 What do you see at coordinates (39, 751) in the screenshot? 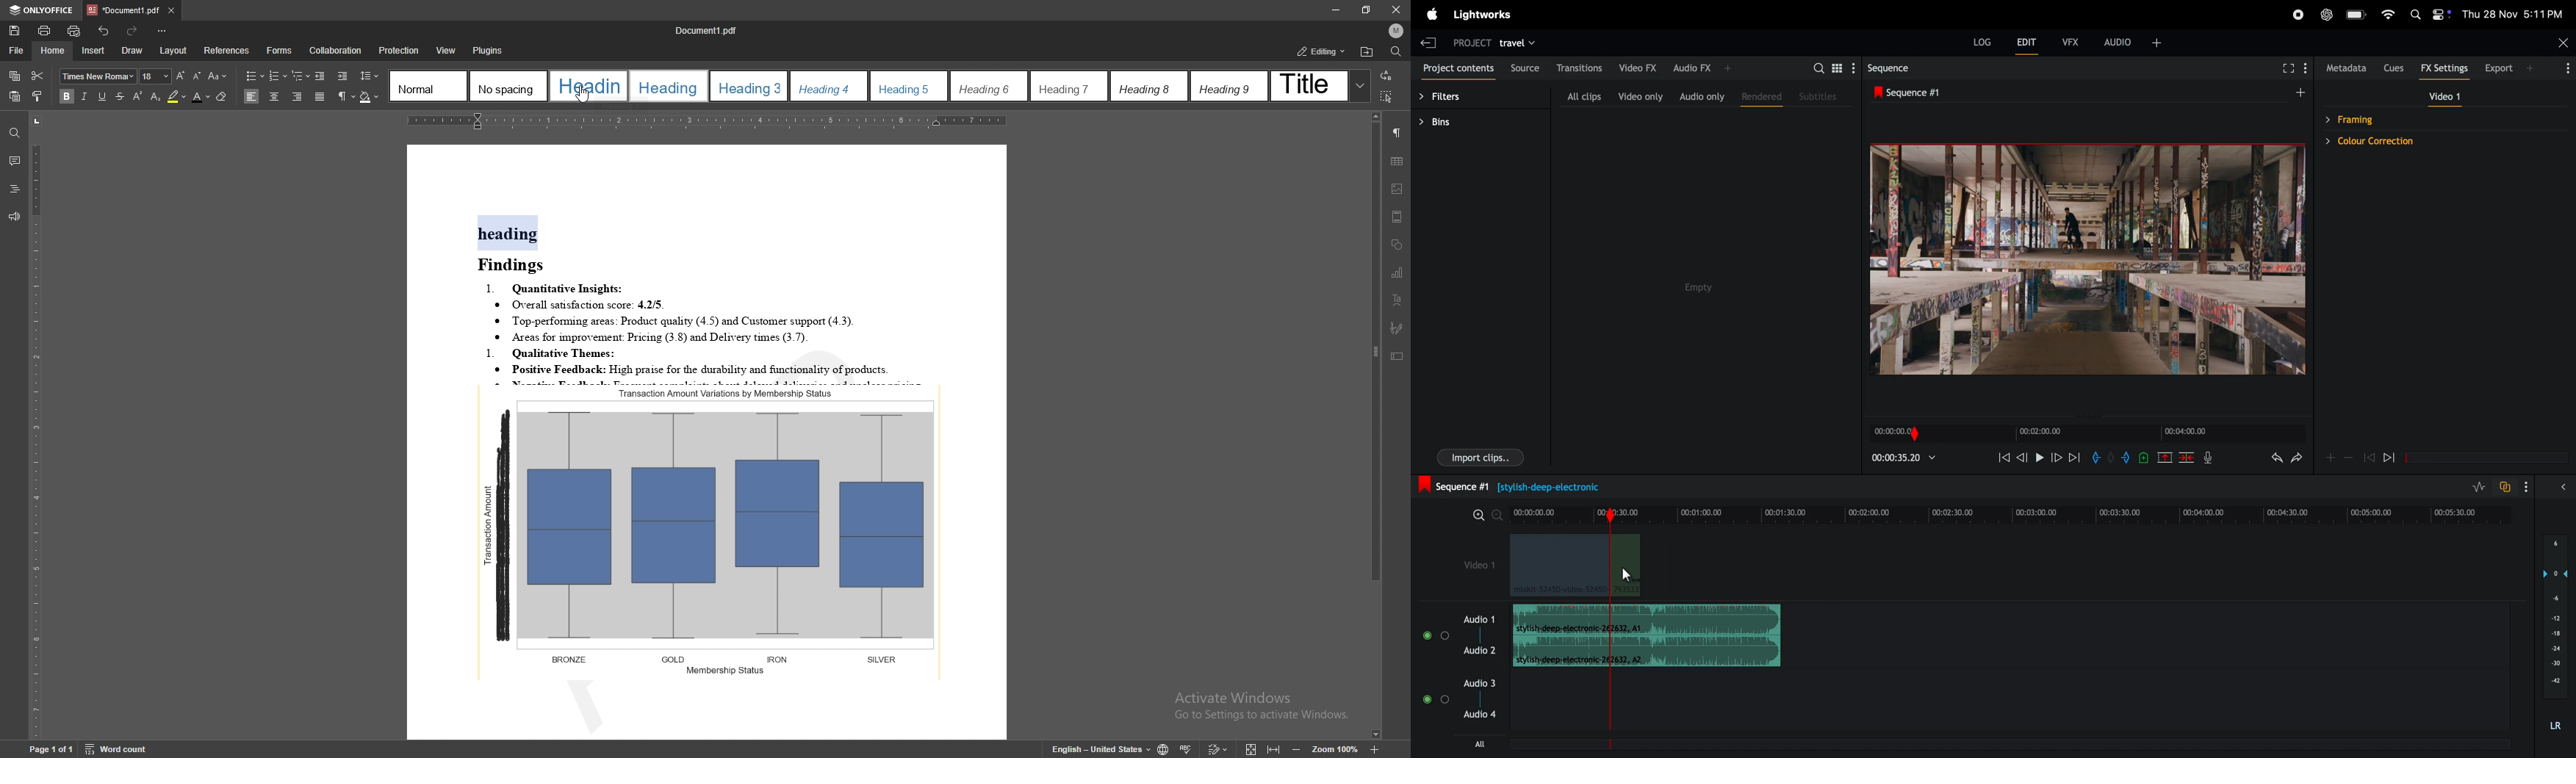
I see `Page 1 of 1` at bounding box center [39, 751].